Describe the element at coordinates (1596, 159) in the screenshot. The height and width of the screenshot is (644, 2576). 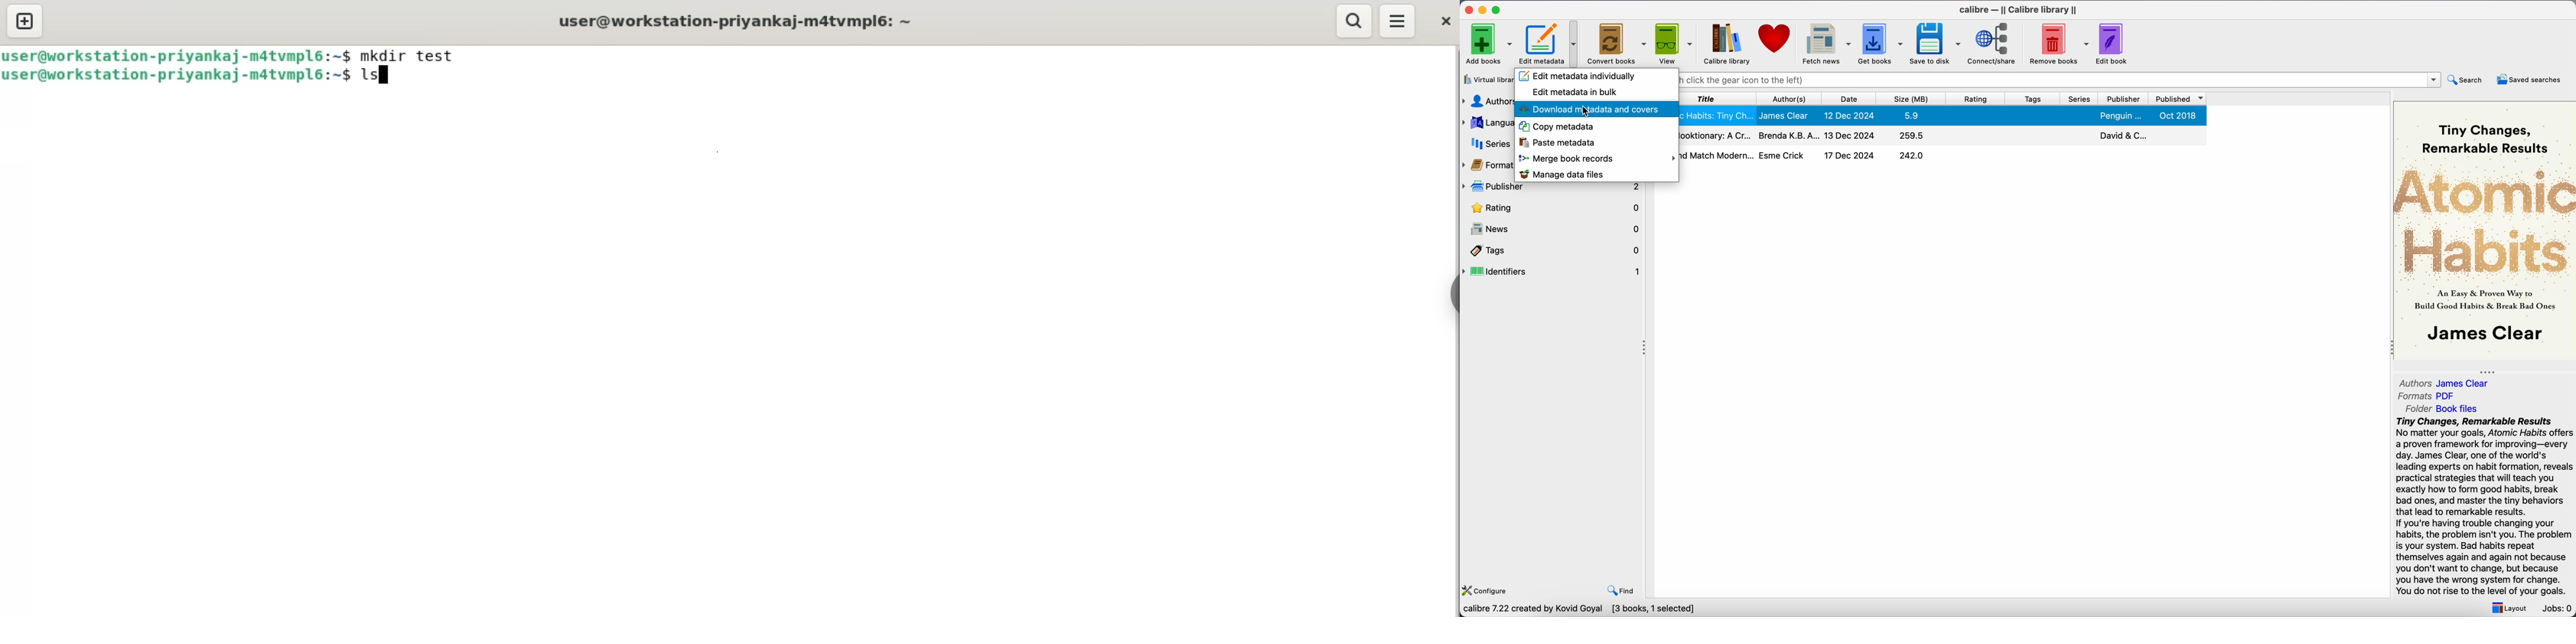
I see `merge book records` at that location.